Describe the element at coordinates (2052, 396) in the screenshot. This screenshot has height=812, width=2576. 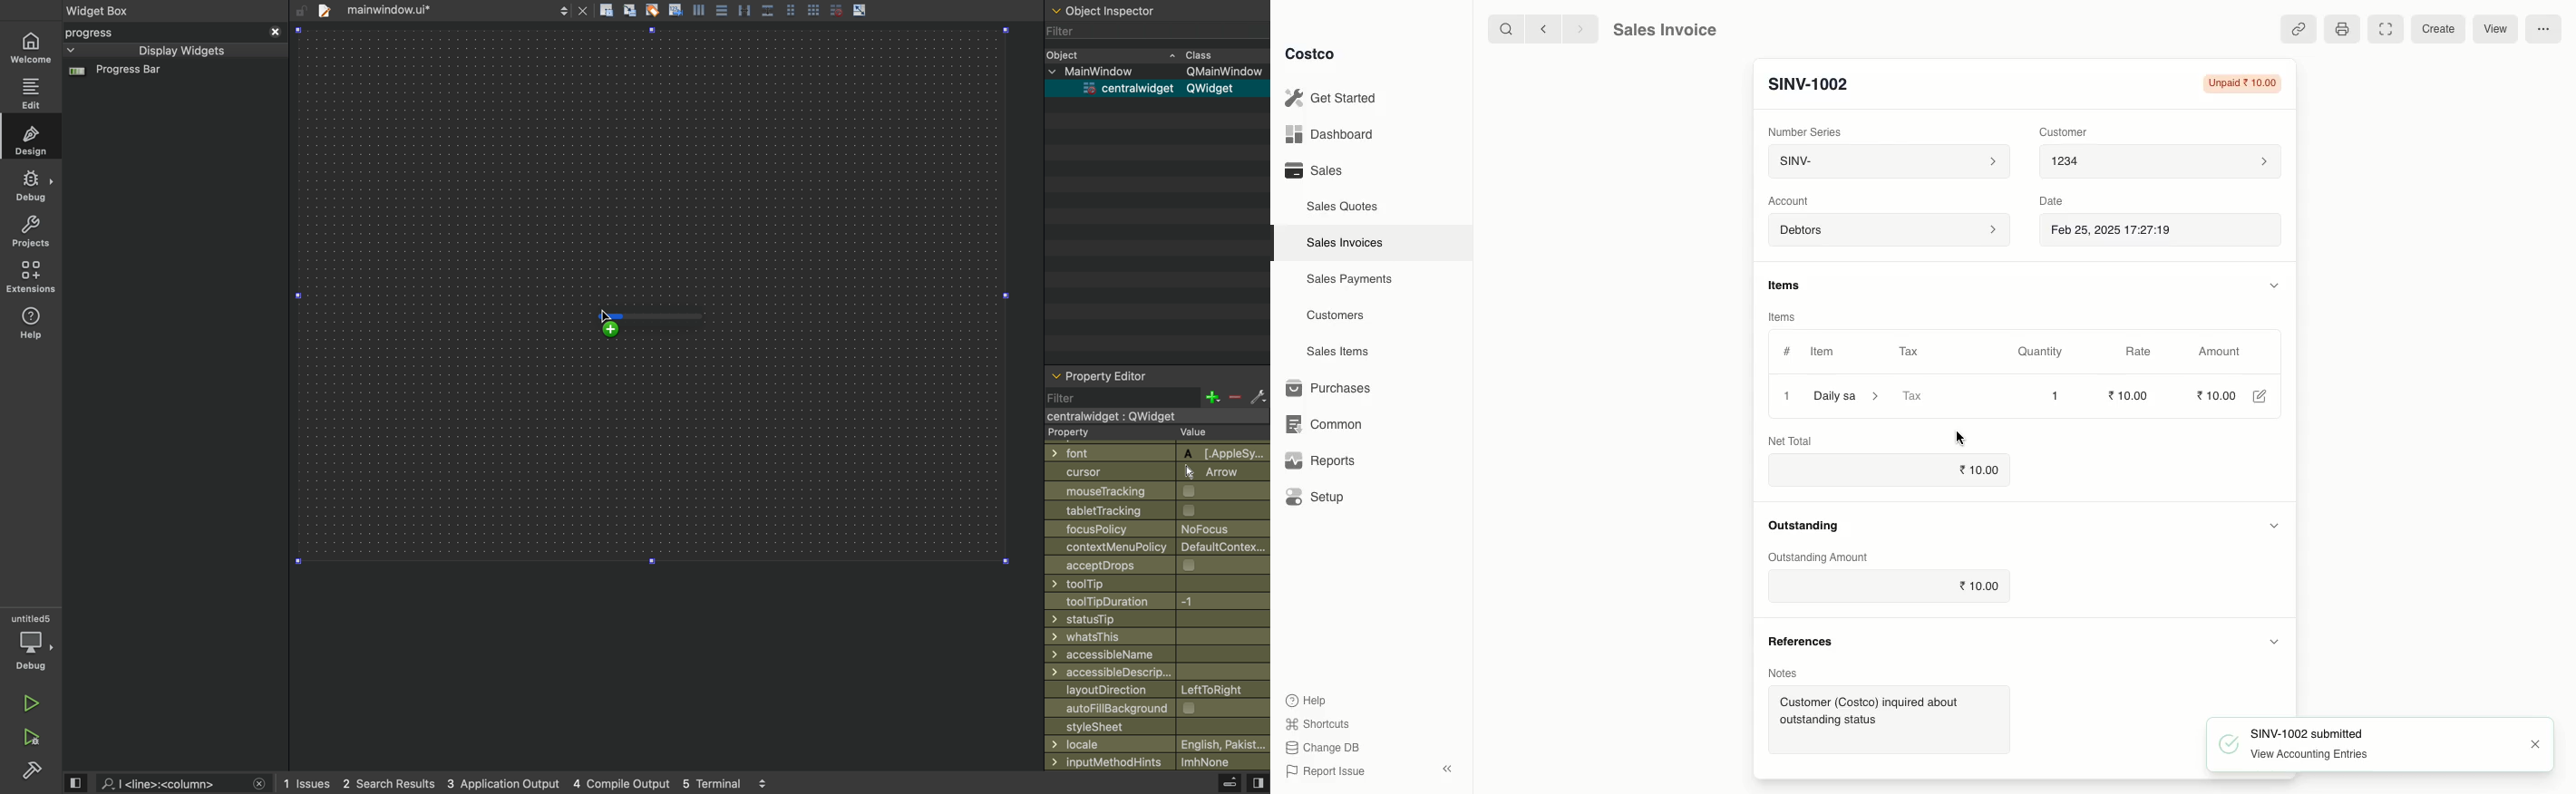
I see `1` at that location.